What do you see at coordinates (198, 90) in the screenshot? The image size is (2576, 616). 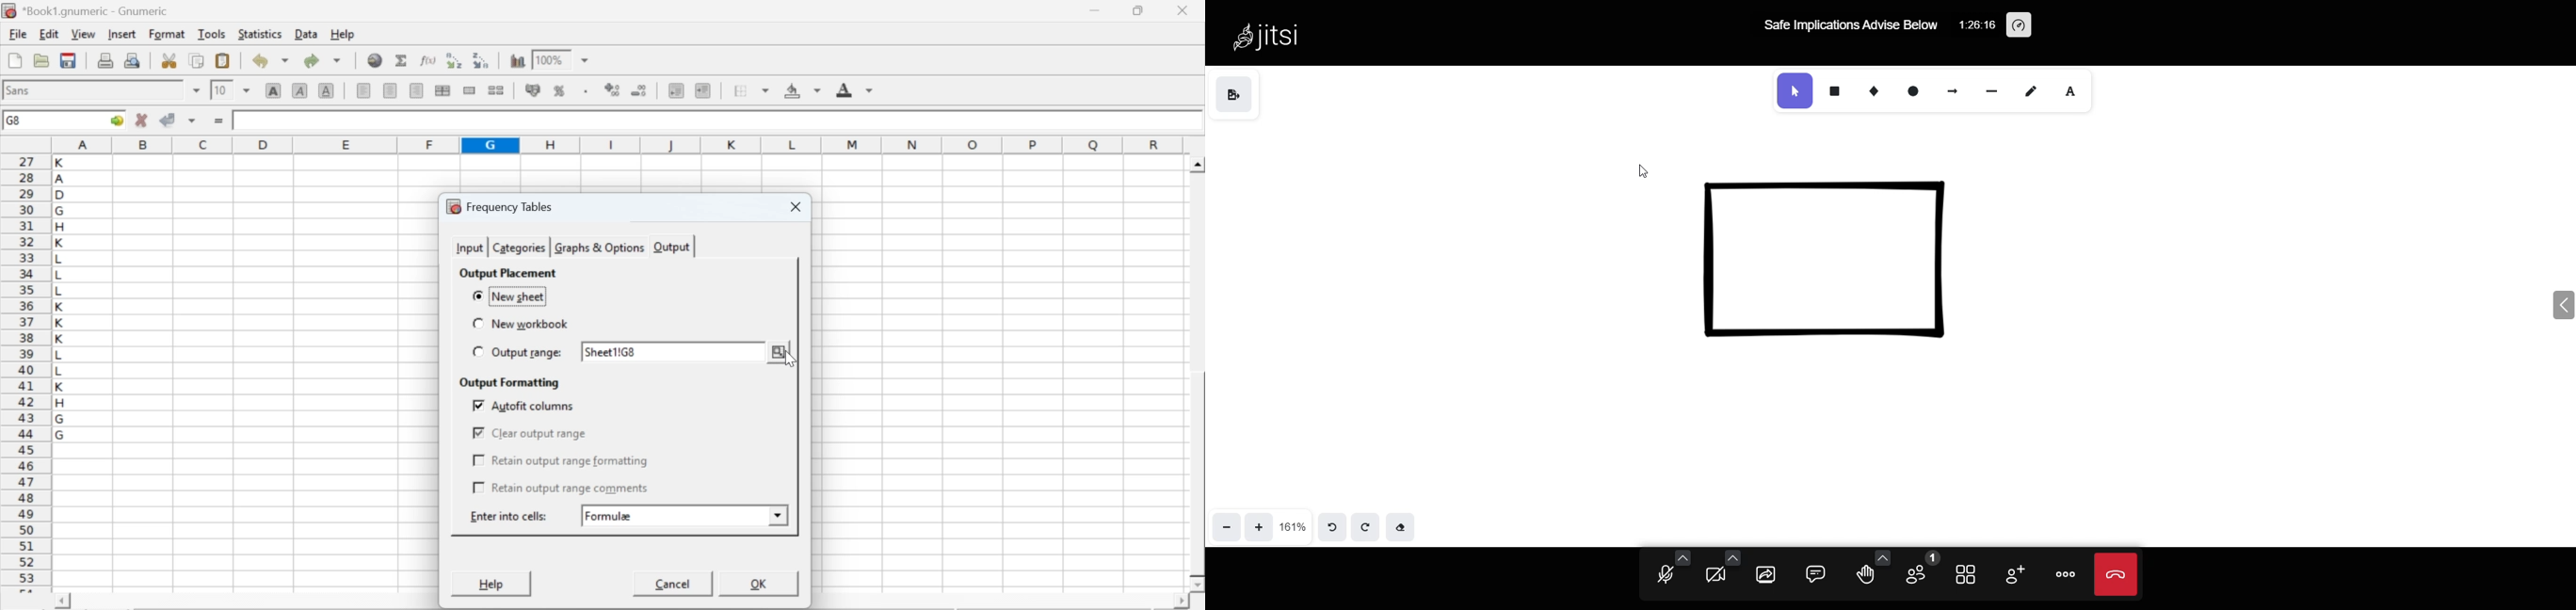 I see `drop down` at bounding box center [198, 90].